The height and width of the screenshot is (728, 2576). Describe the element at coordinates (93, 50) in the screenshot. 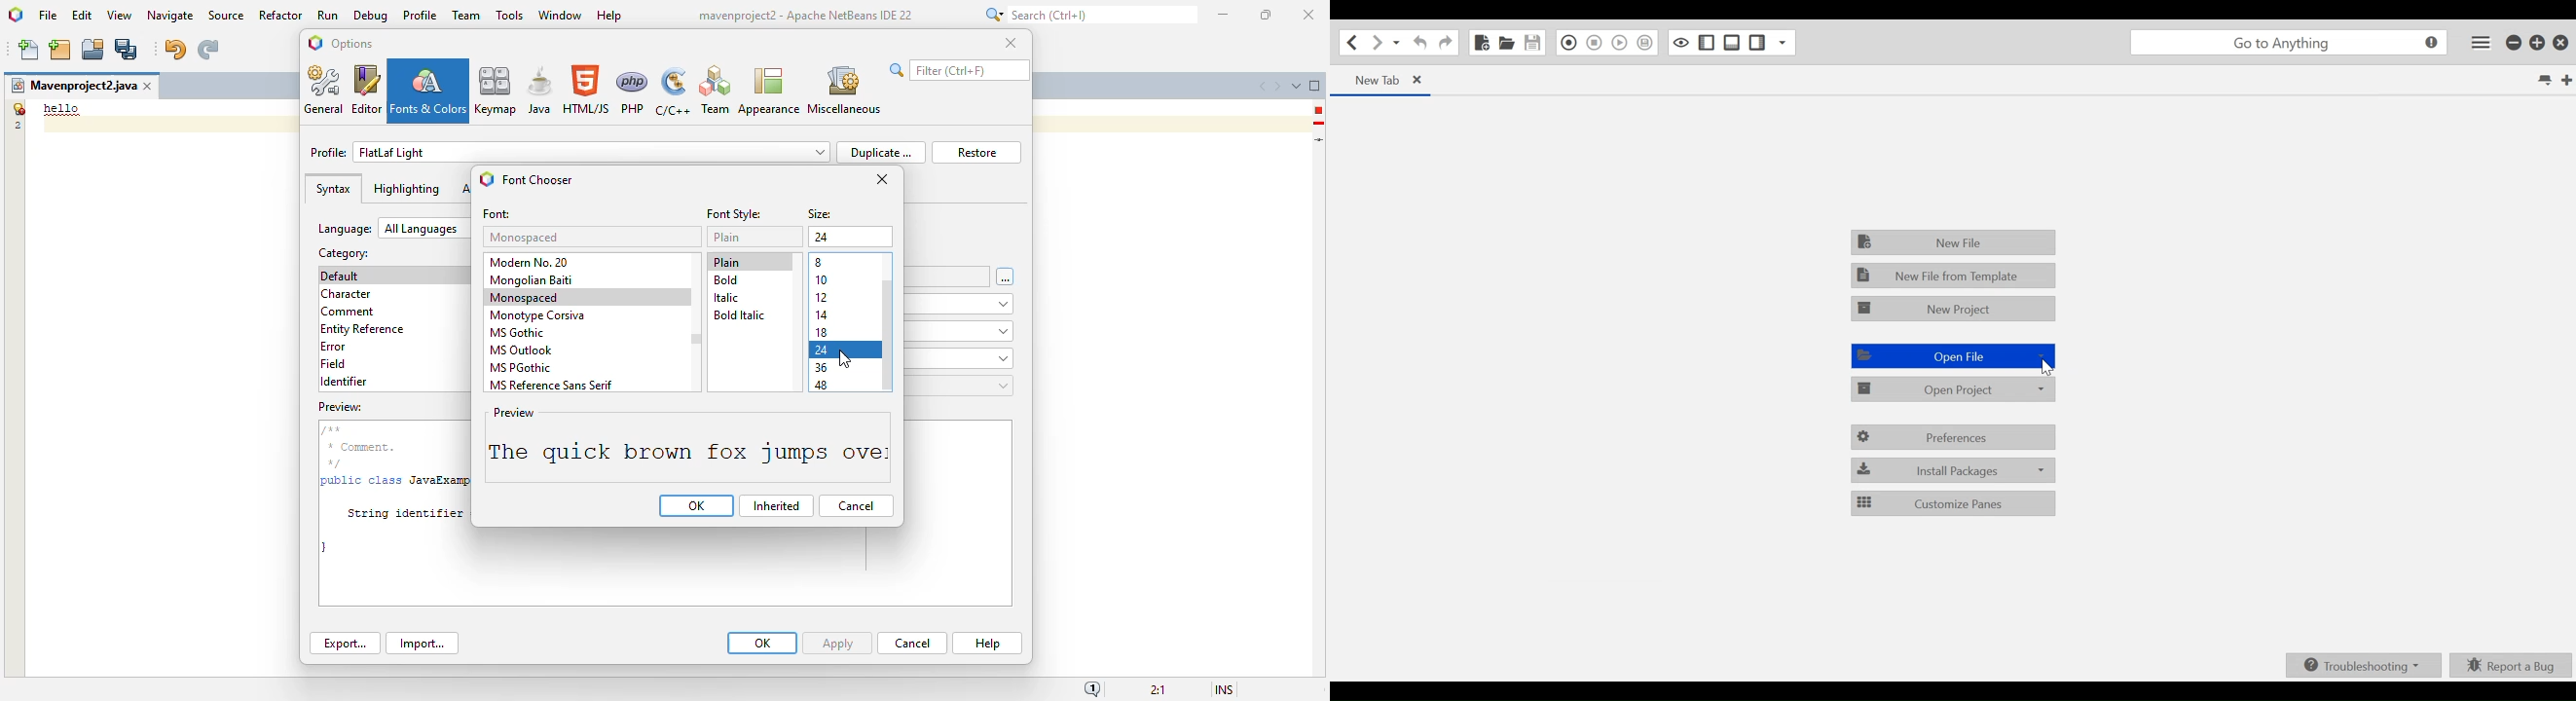

I see `open project` at that location.